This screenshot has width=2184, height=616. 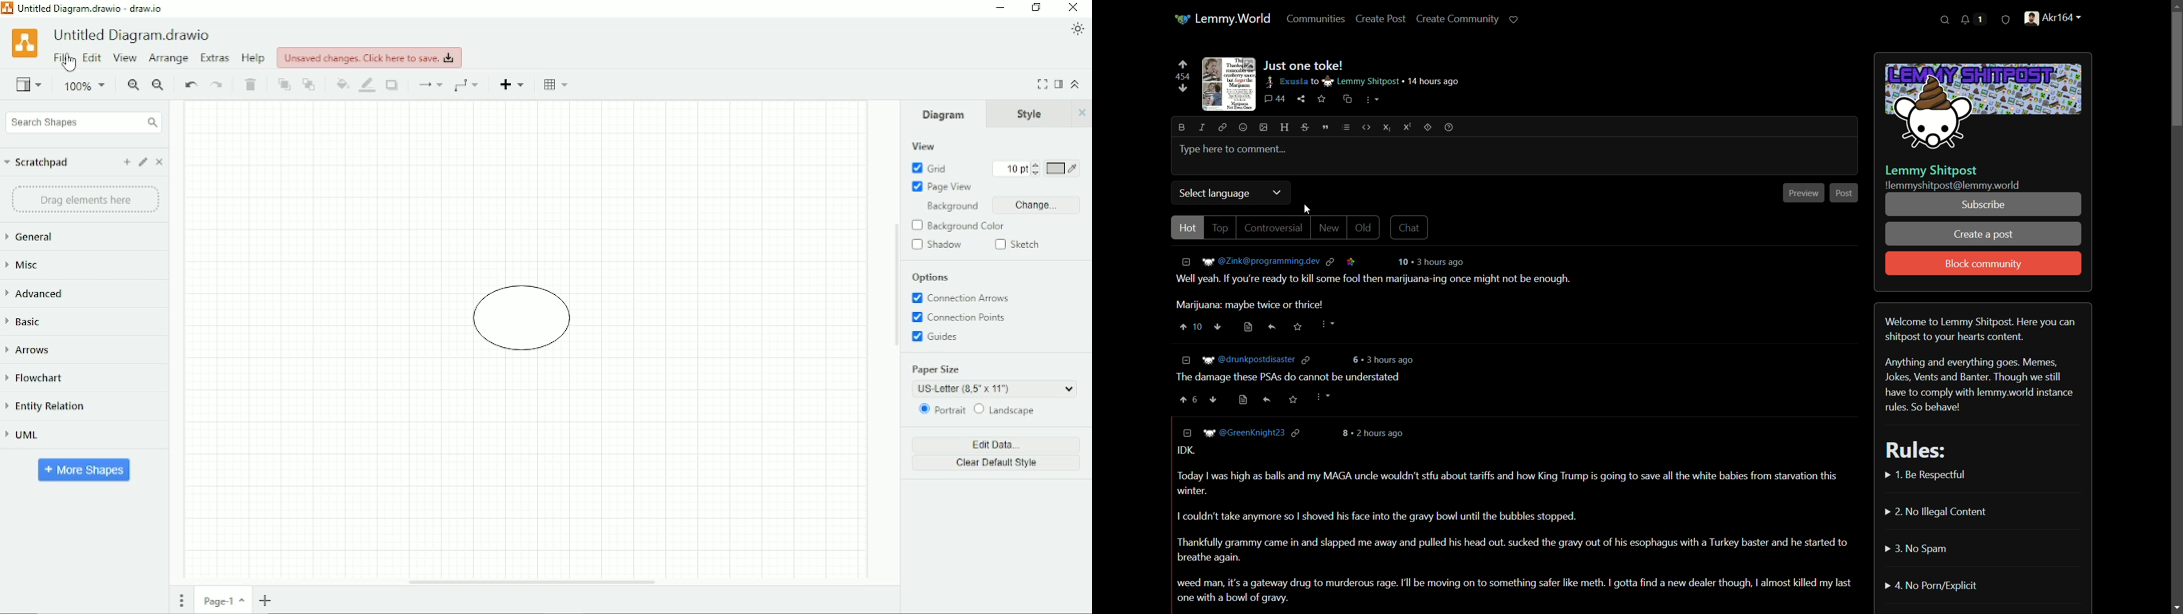 I want to click on Connection, so click(x=430, y=85).